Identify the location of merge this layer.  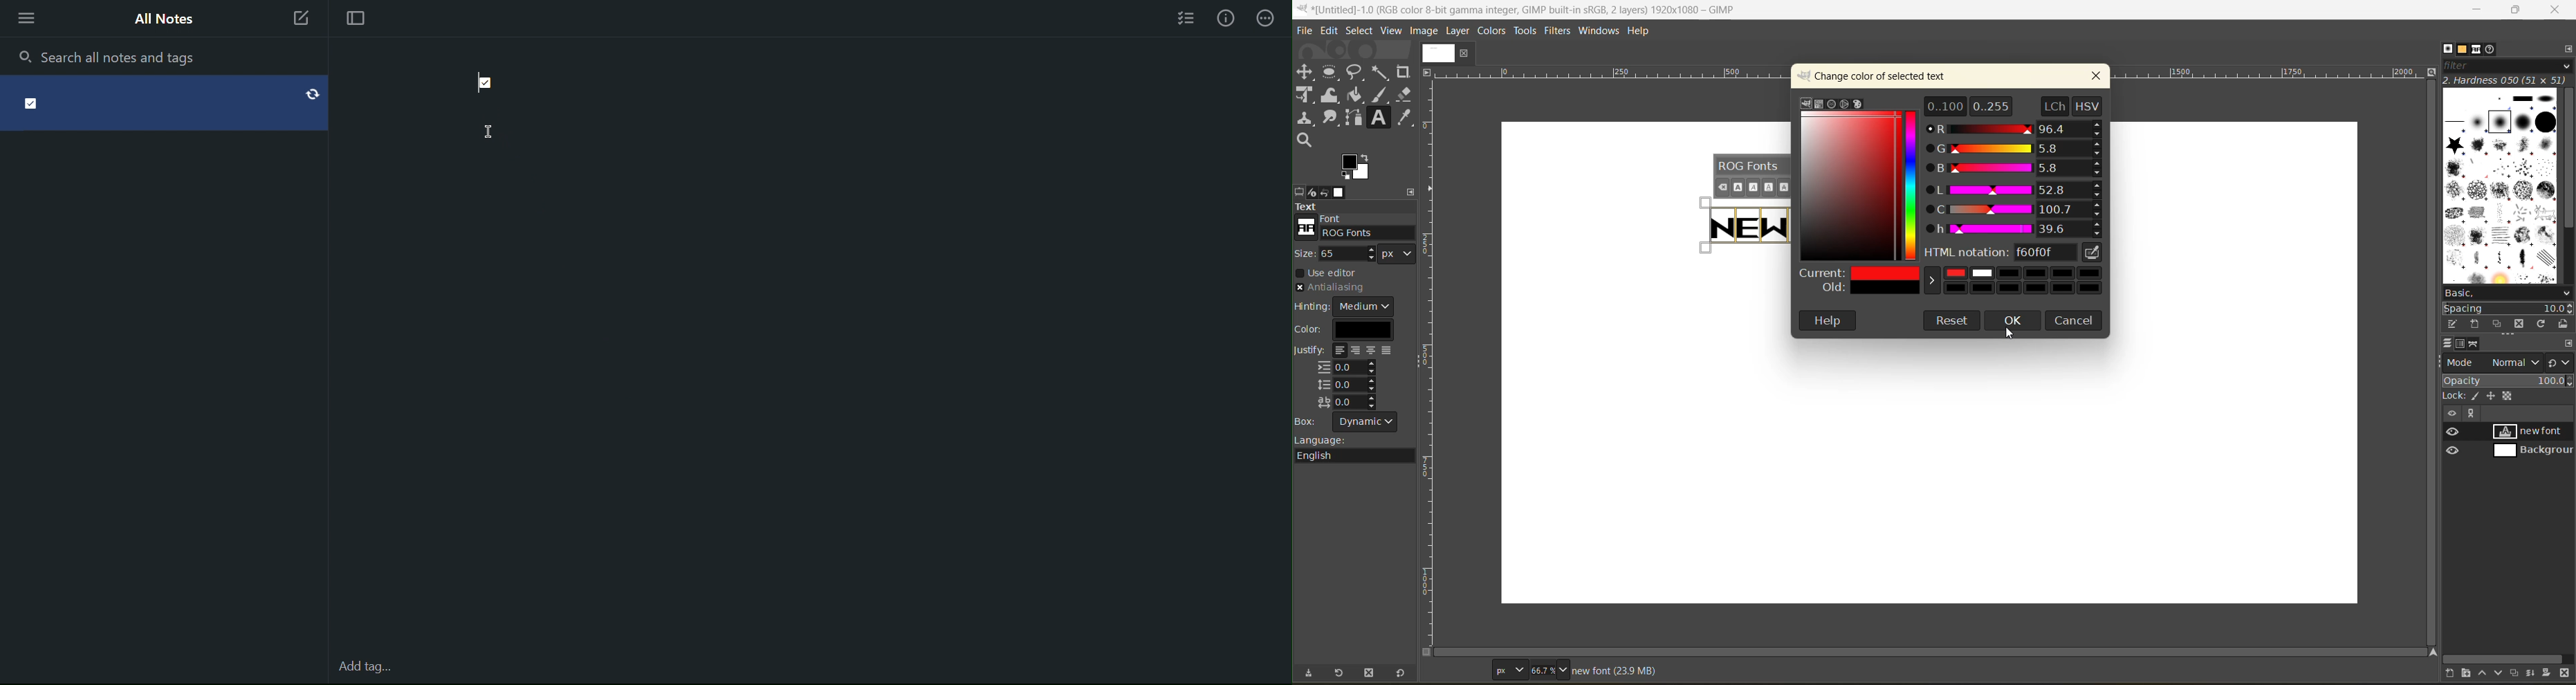
(2535, 674).